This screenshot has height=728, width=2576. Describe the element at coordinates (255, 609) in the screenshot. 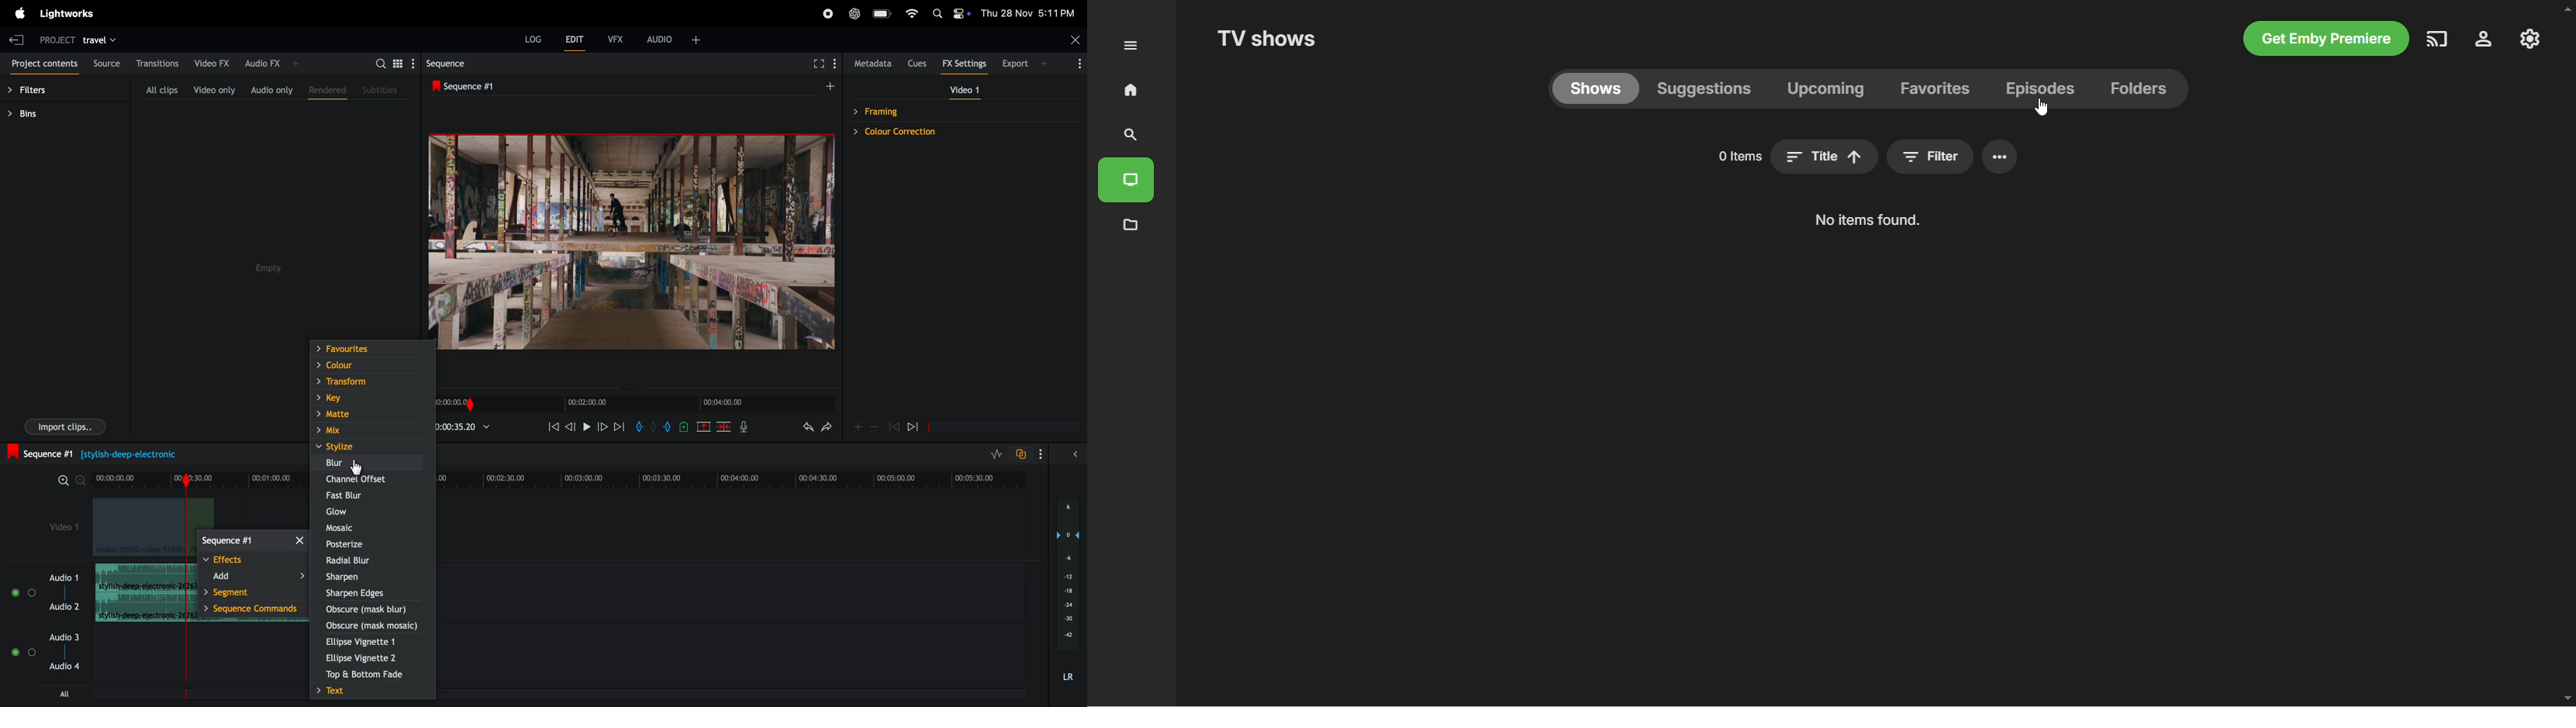

I see `sequence commands` at that location.